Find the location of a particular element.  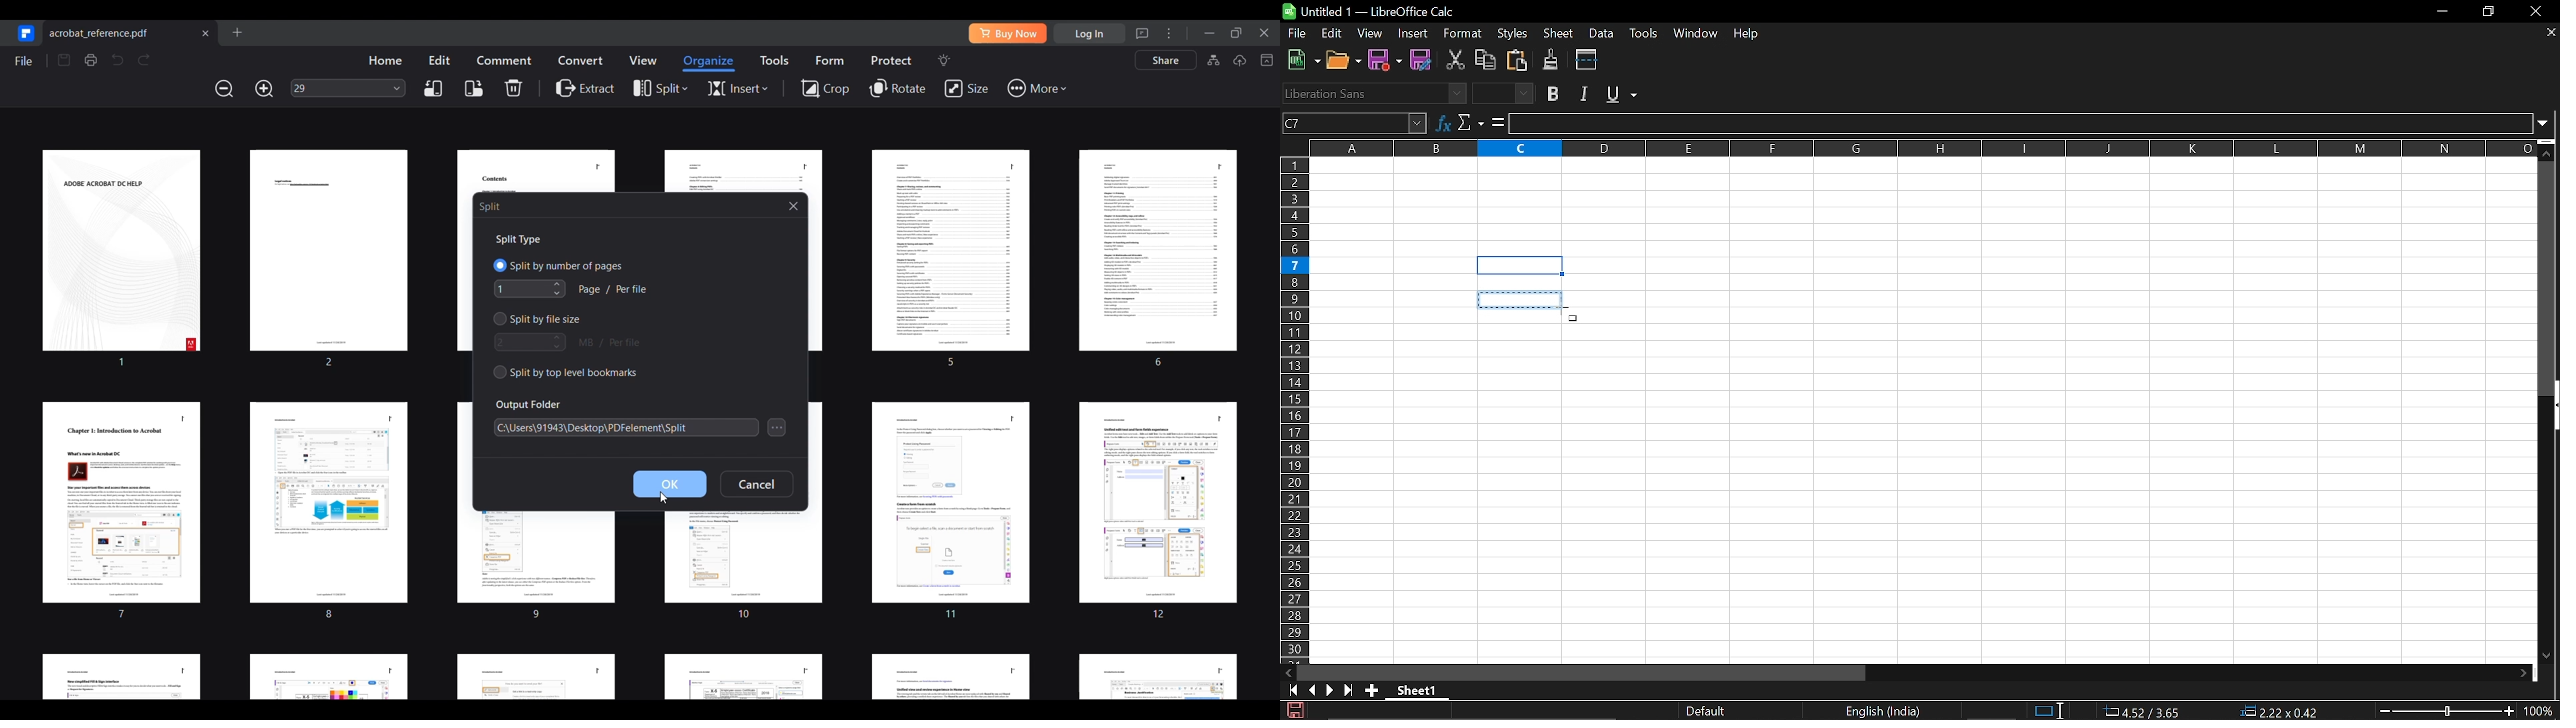

Close  is located at coordinates (2540, 11).